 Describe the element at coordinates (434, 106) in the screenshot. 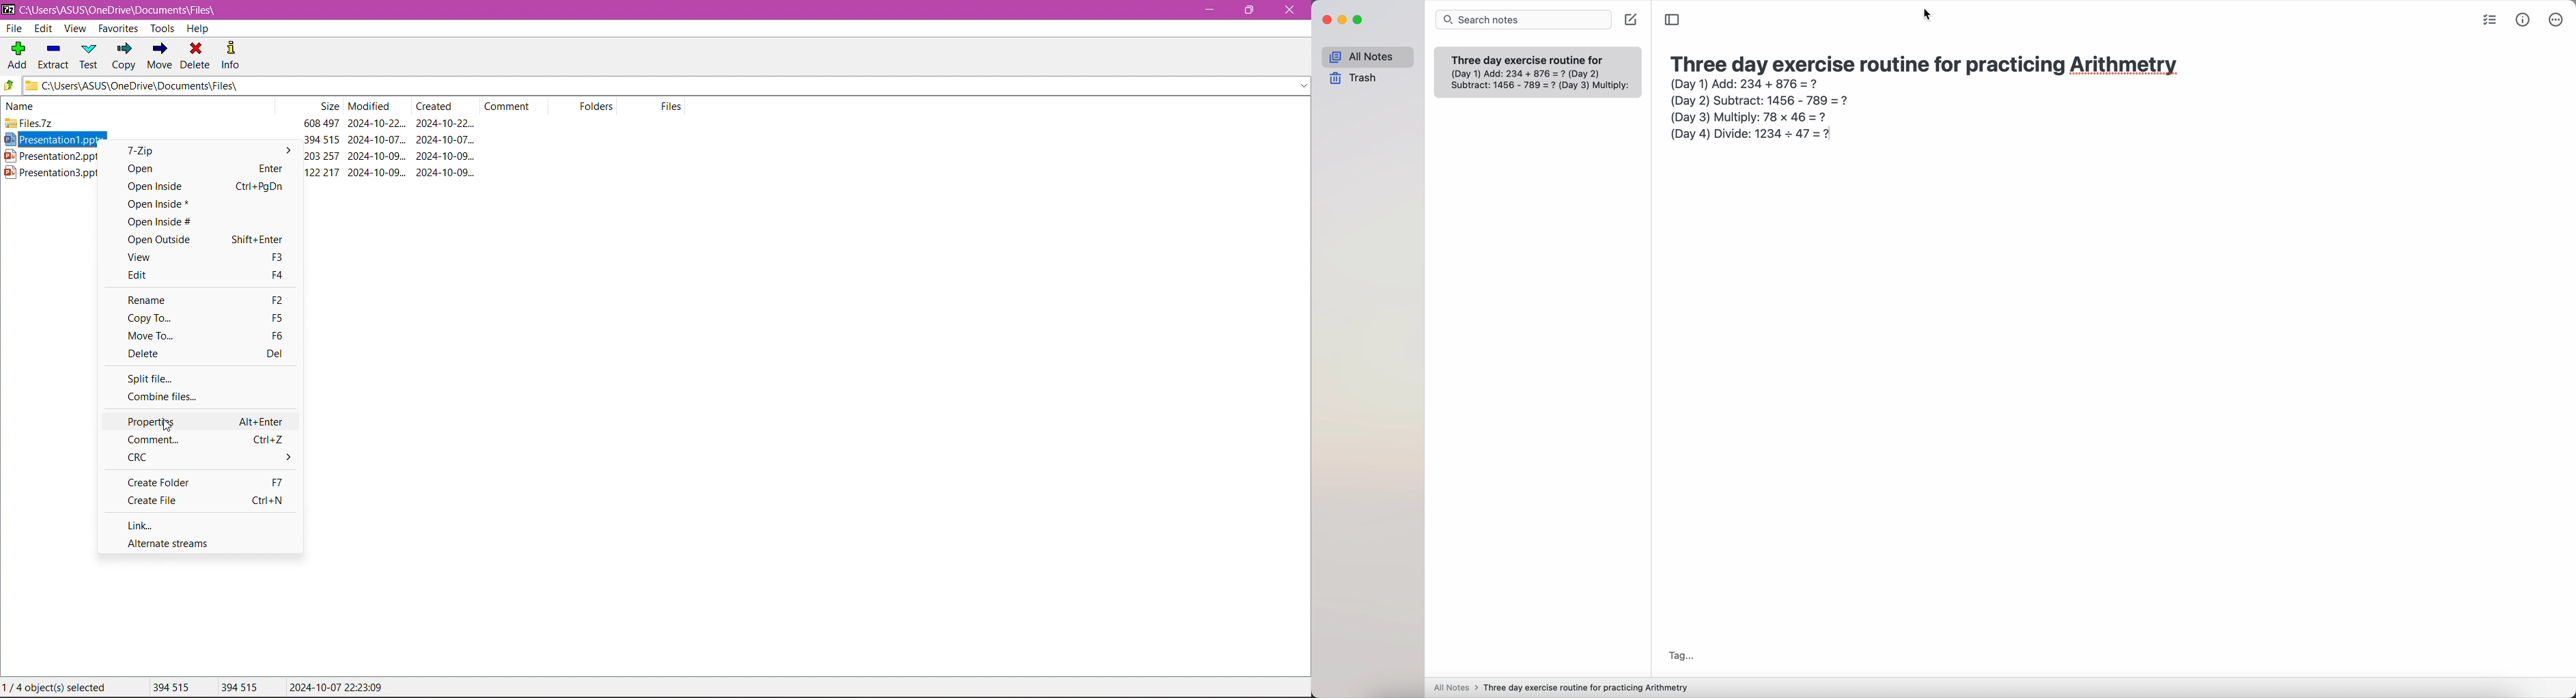

I see `created` at that location.